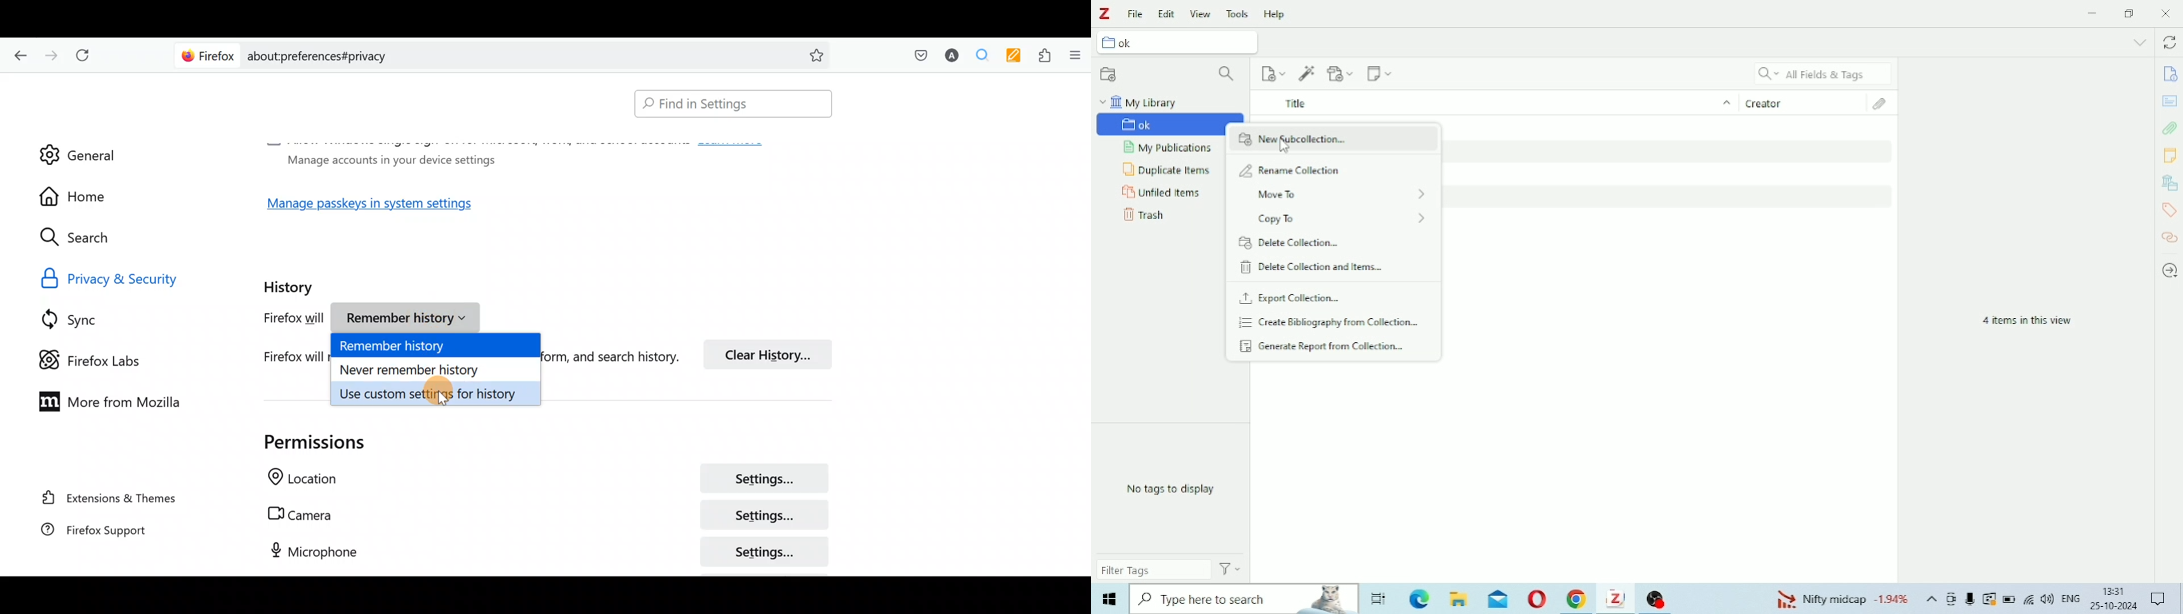 The height and width of the screenshot is (616, 2184). I want to click on ok, so click(1178, 41).